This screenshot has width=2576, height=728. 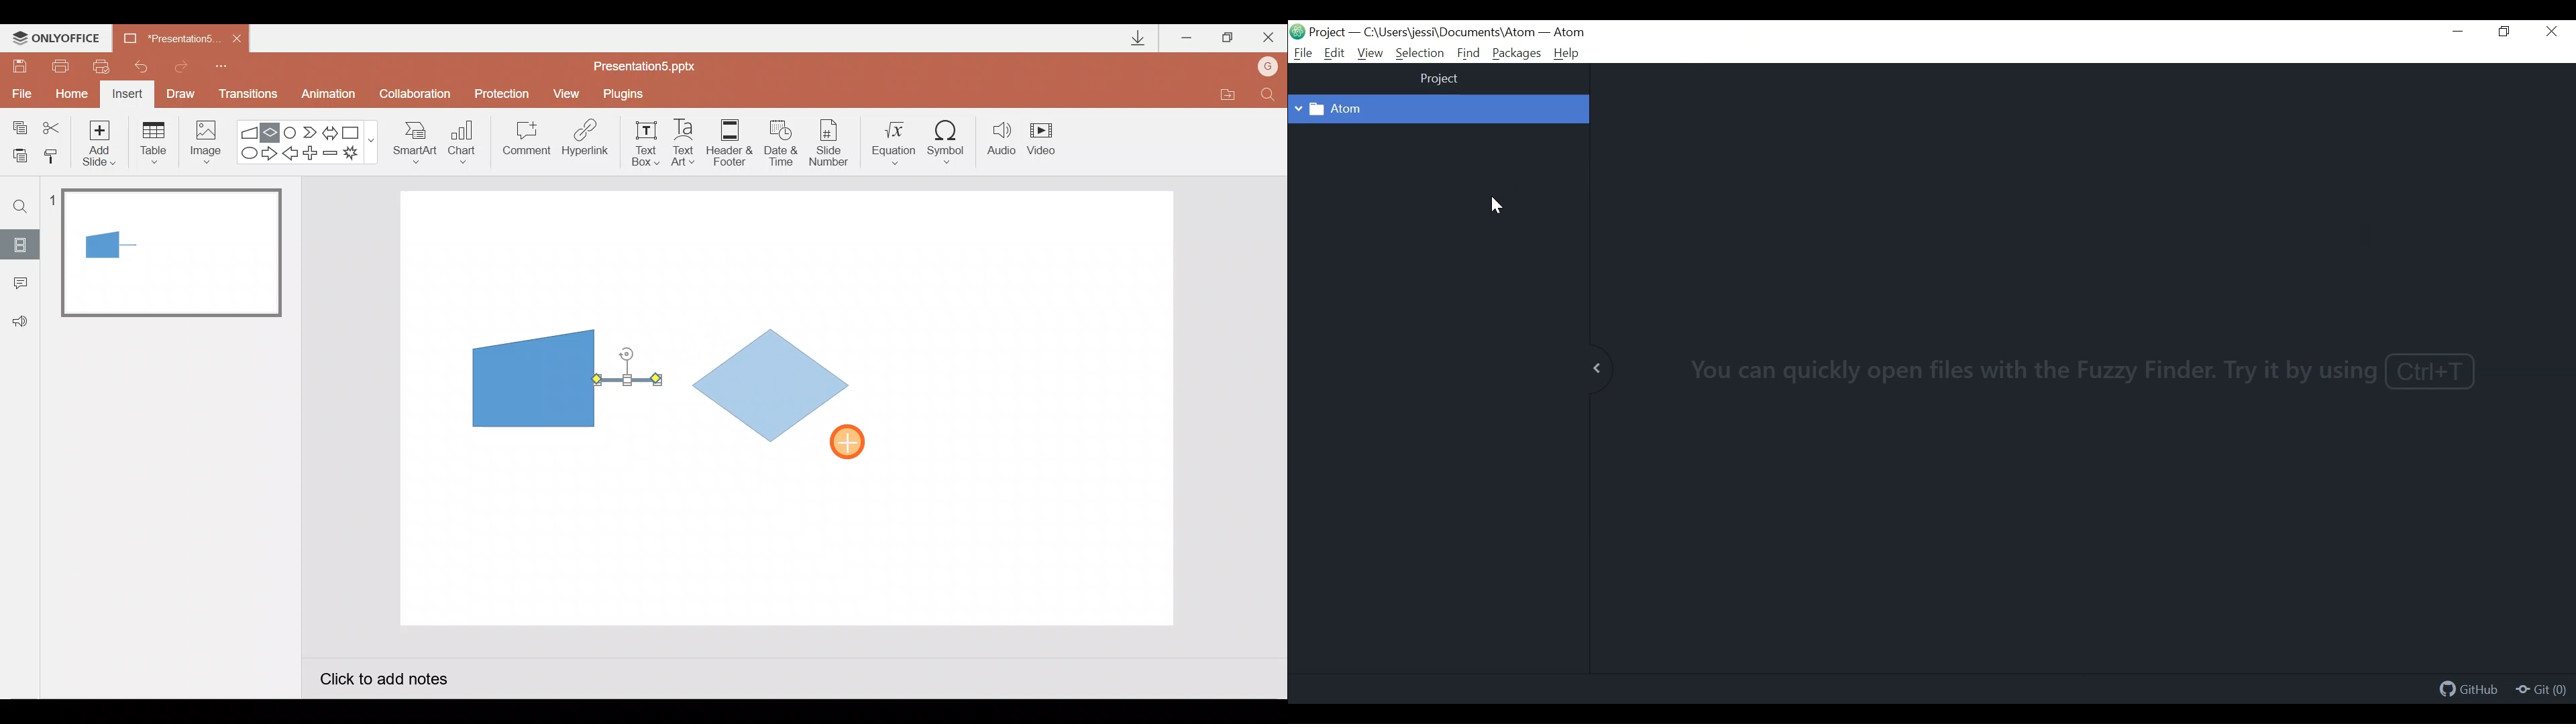 What do you see at coordinates (19, 244) in the screenshot?
I see `Slides` at bounding box center [19, 244].